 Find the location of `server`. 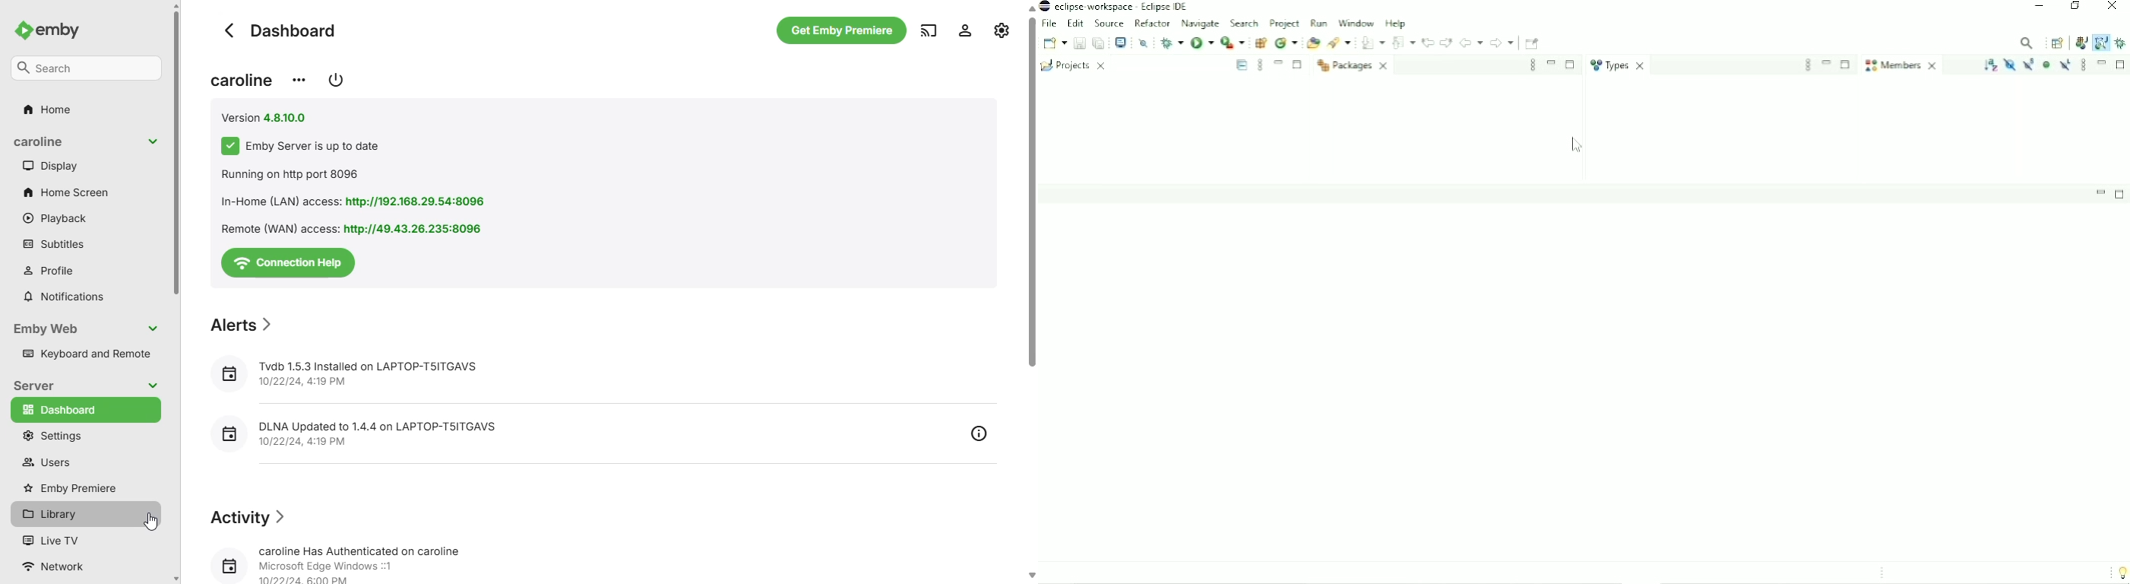

server is located at coordinates (87, 386).